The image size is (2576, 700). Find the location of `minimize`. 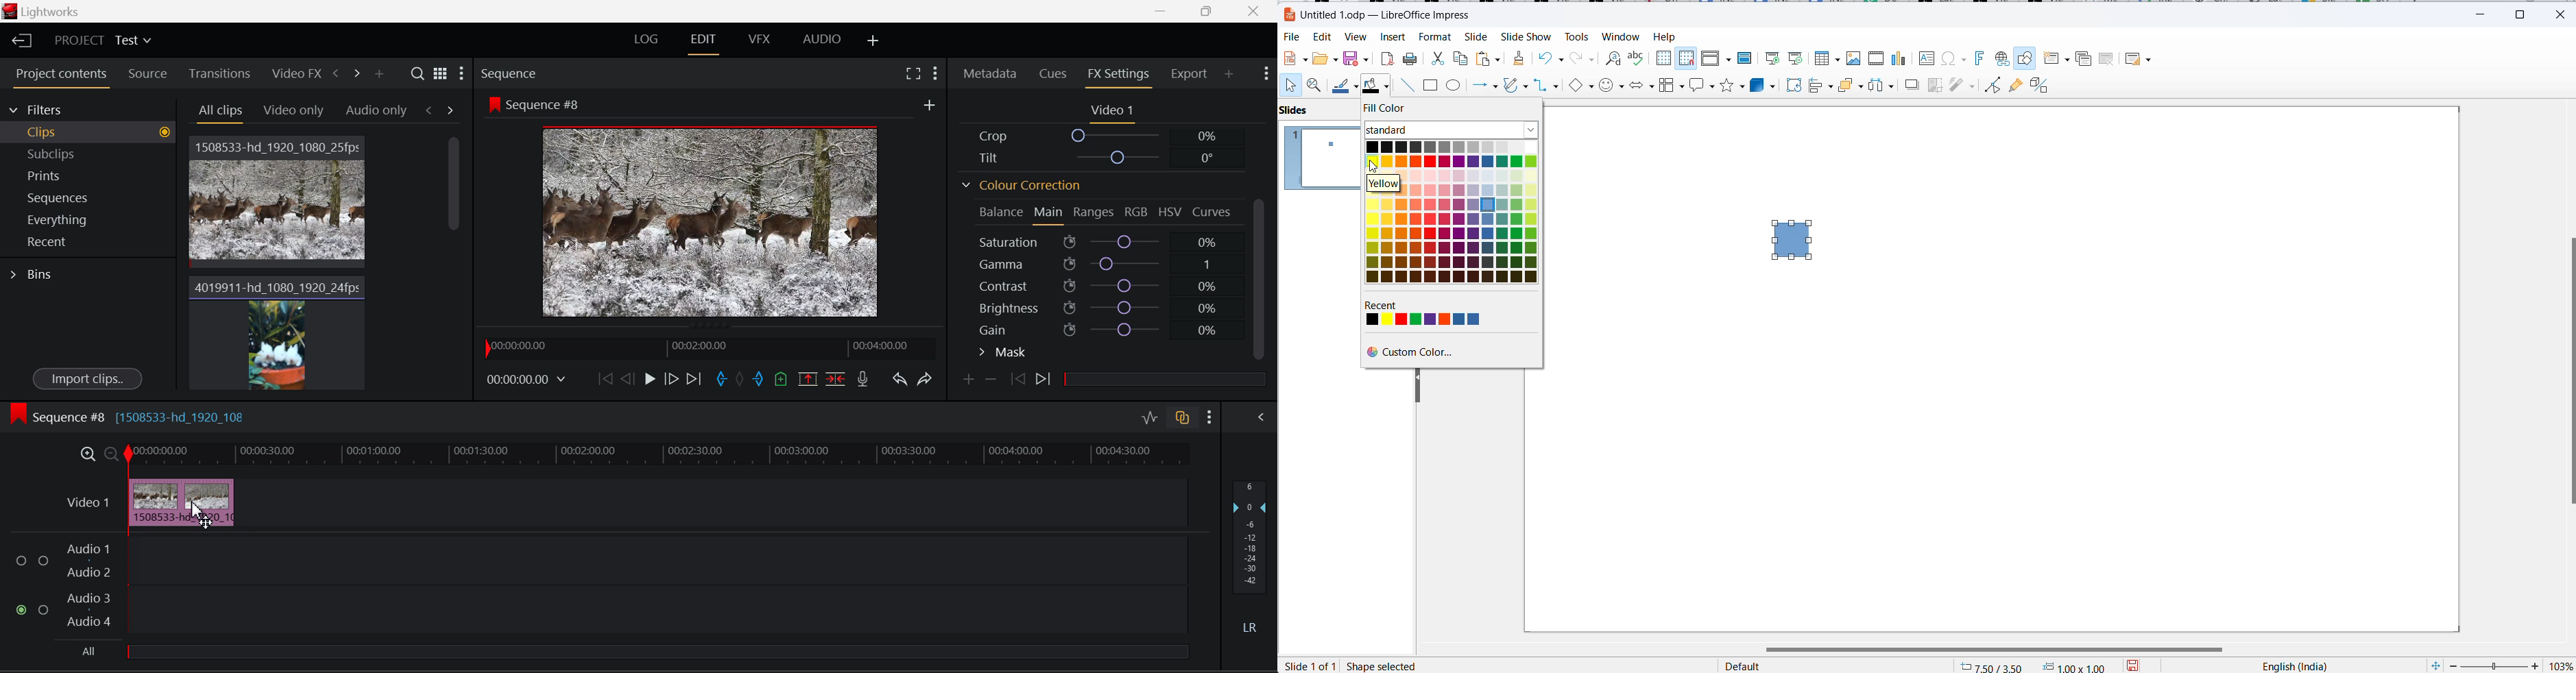

minimize is located at coordinates (2484, 12).